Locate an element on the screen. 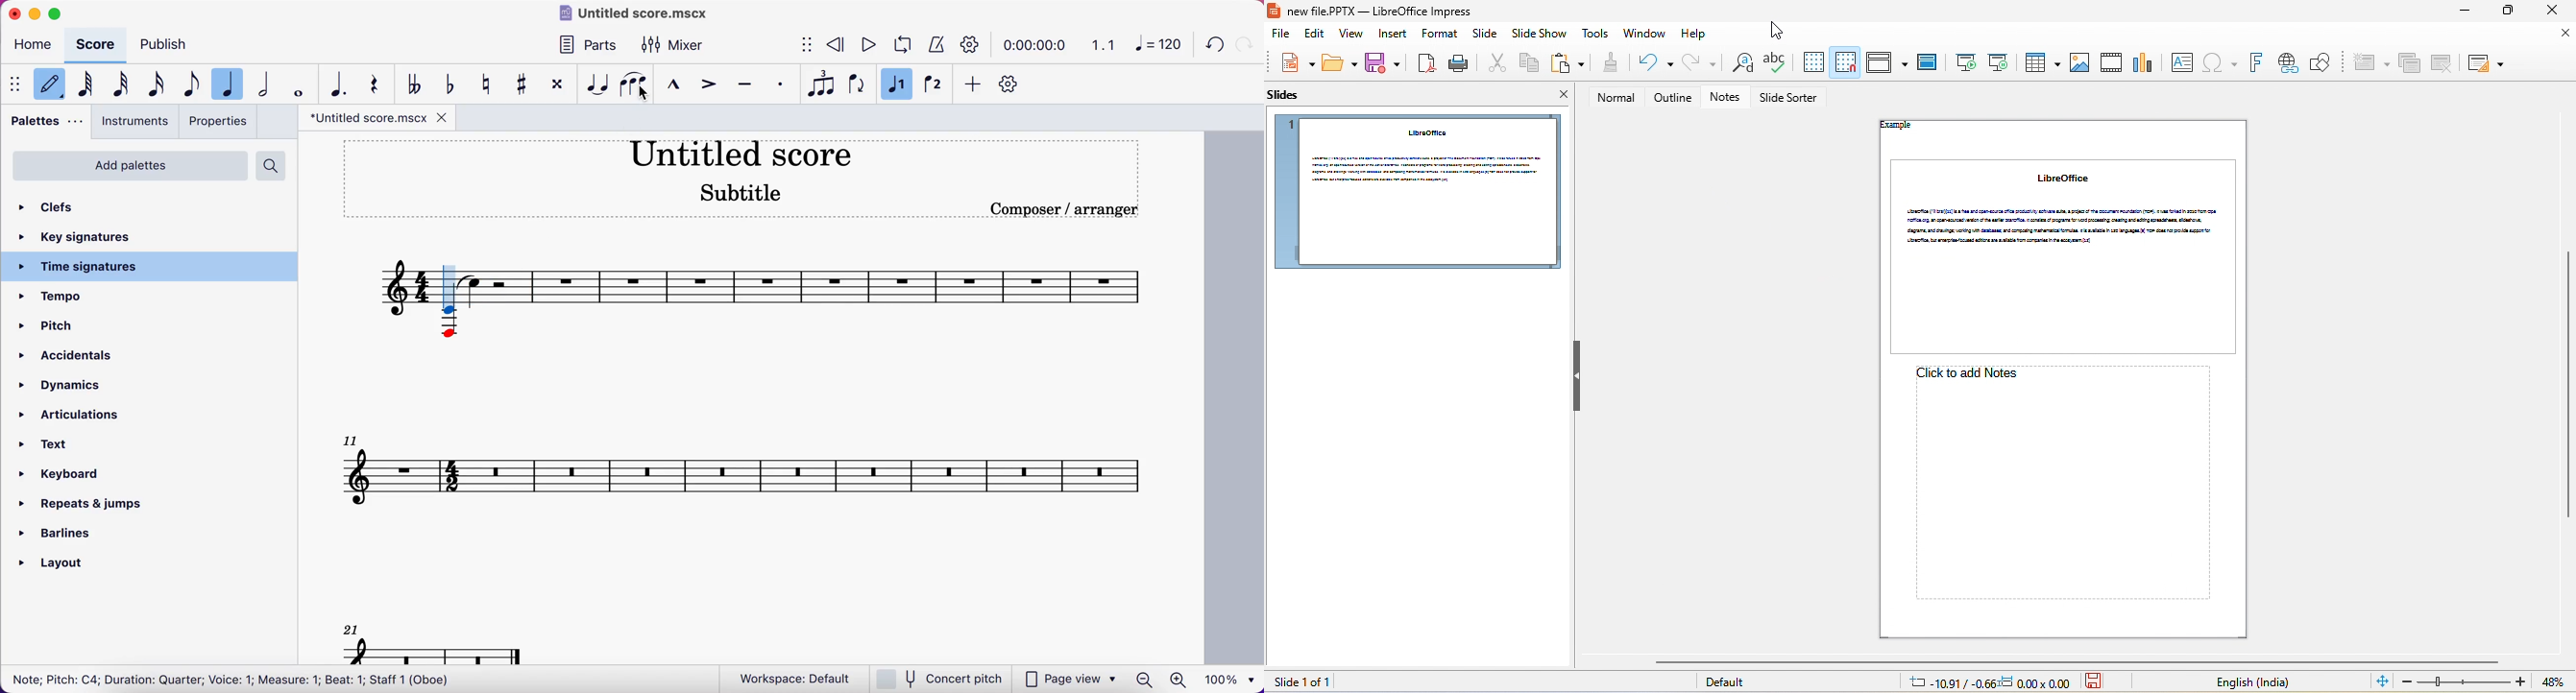 This screenshot has height=700, width=2576. window is located at coordinates (1645, 34).